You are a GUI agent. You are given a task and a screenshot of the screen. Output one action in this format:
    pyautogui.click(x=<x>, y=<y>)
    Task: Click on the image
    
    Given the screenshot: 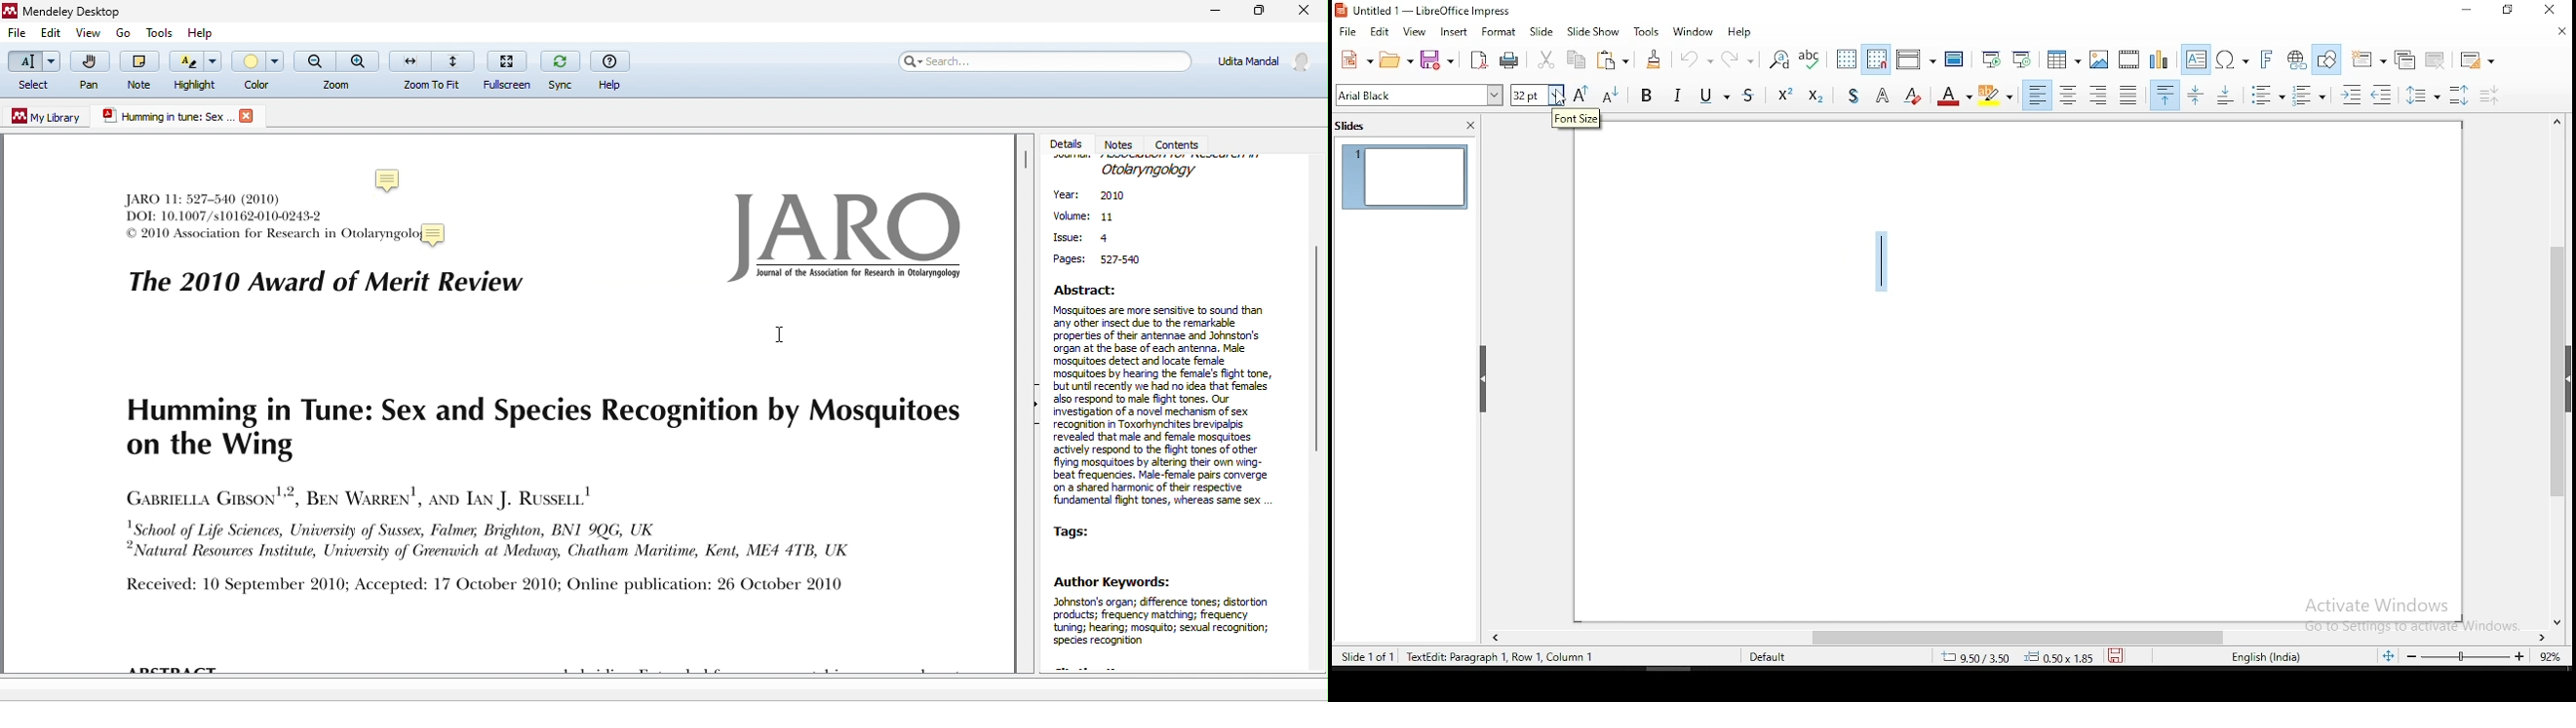 What is the action you would take?
    pyautogui.click(x=2100, y=59)
    